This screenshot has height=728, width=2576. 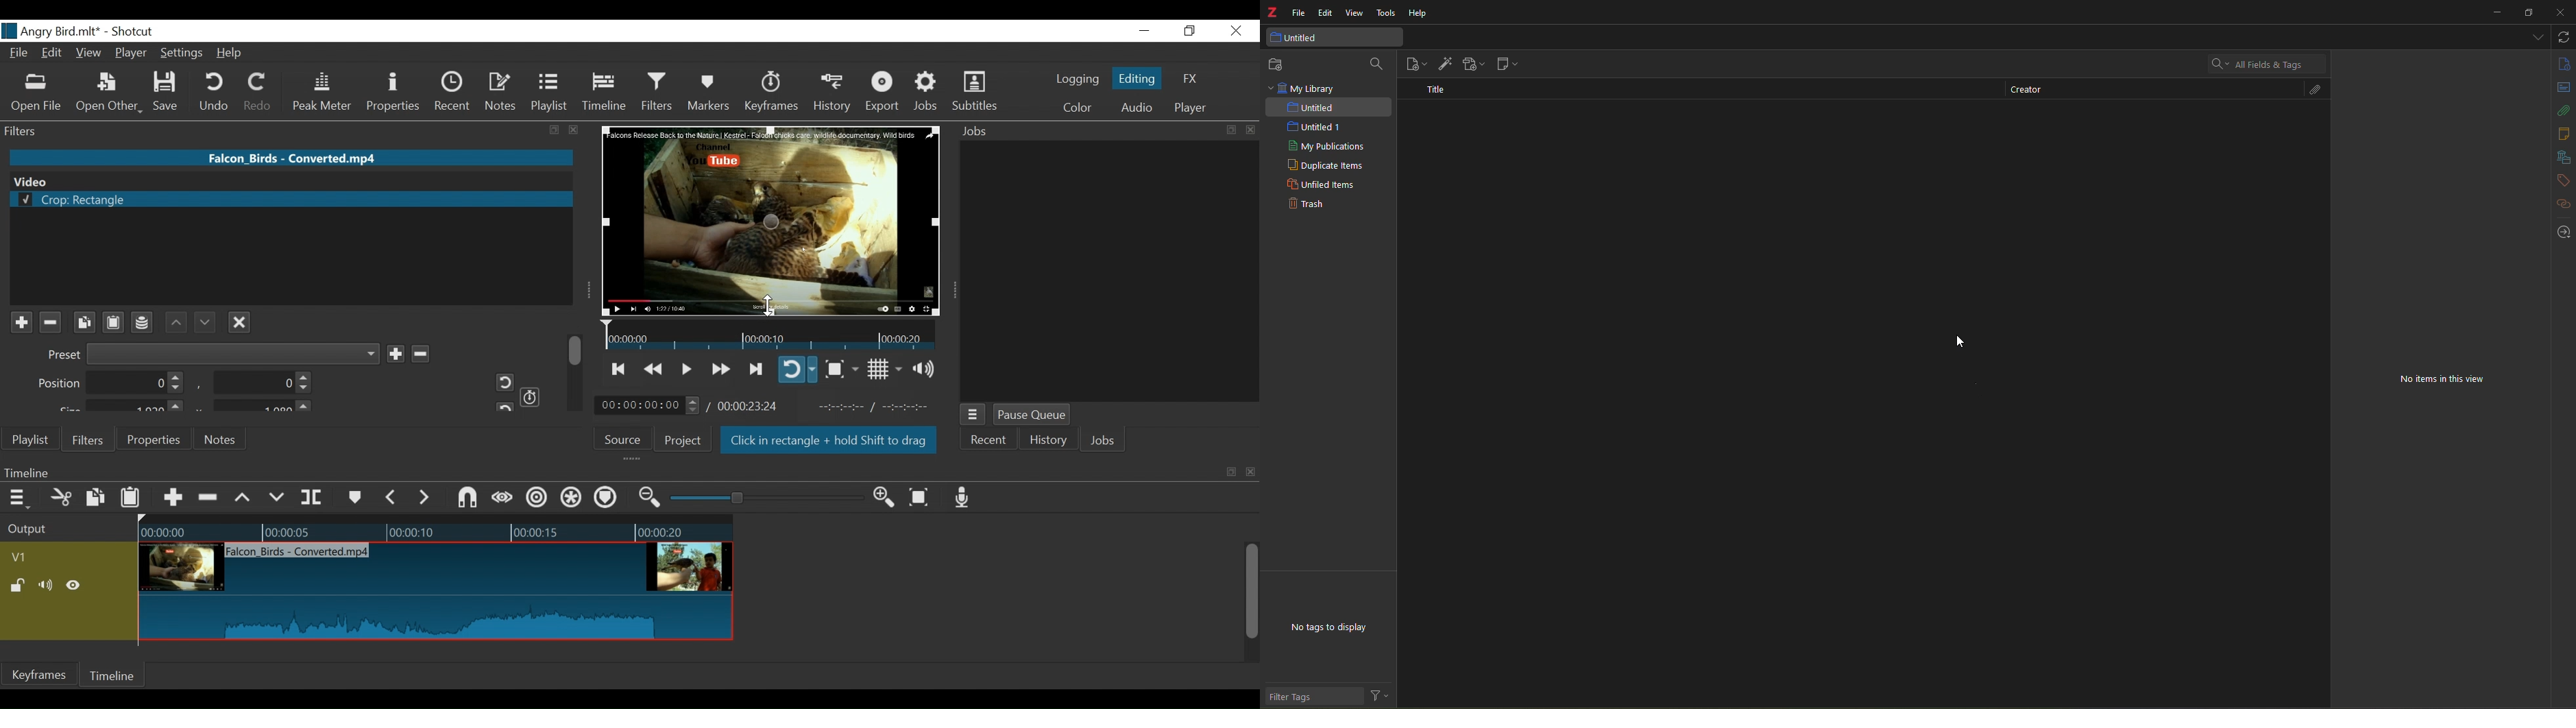 I want to click on help, so click(x=1420, y=15).